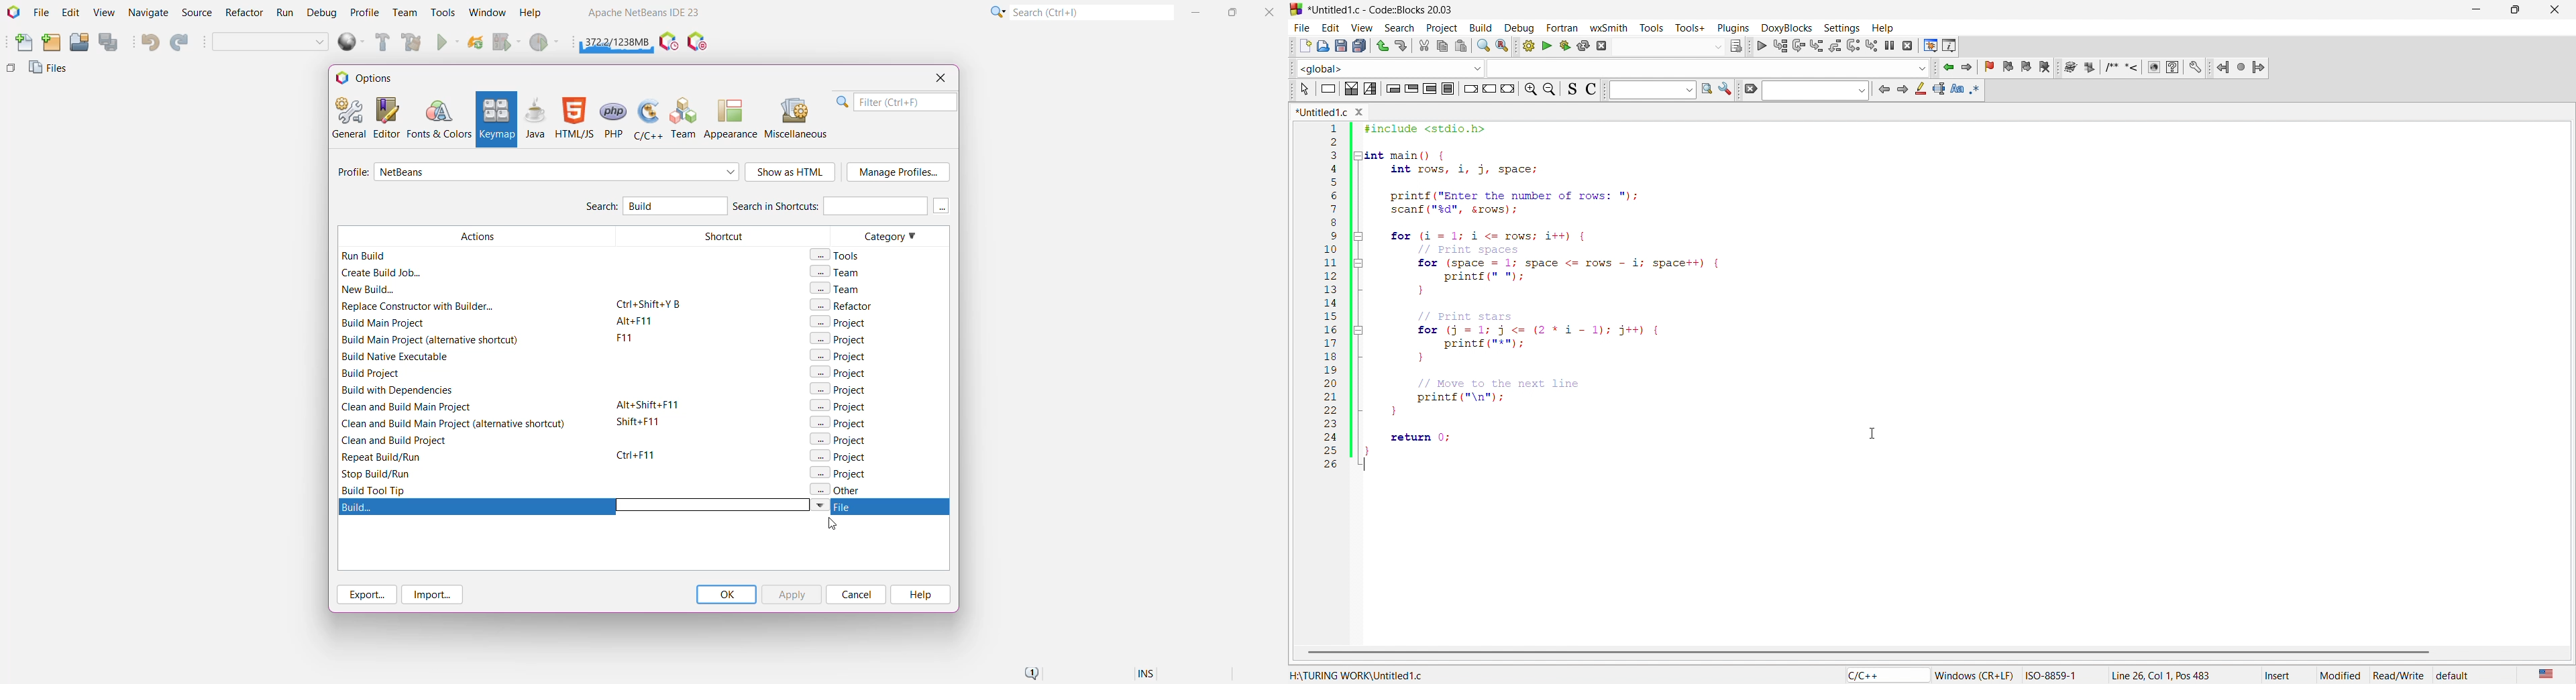 This screenshot has height=700, width=2576. Describe the element at coordinates (1709, 66) in the screenshot. I see `input box` at that location.